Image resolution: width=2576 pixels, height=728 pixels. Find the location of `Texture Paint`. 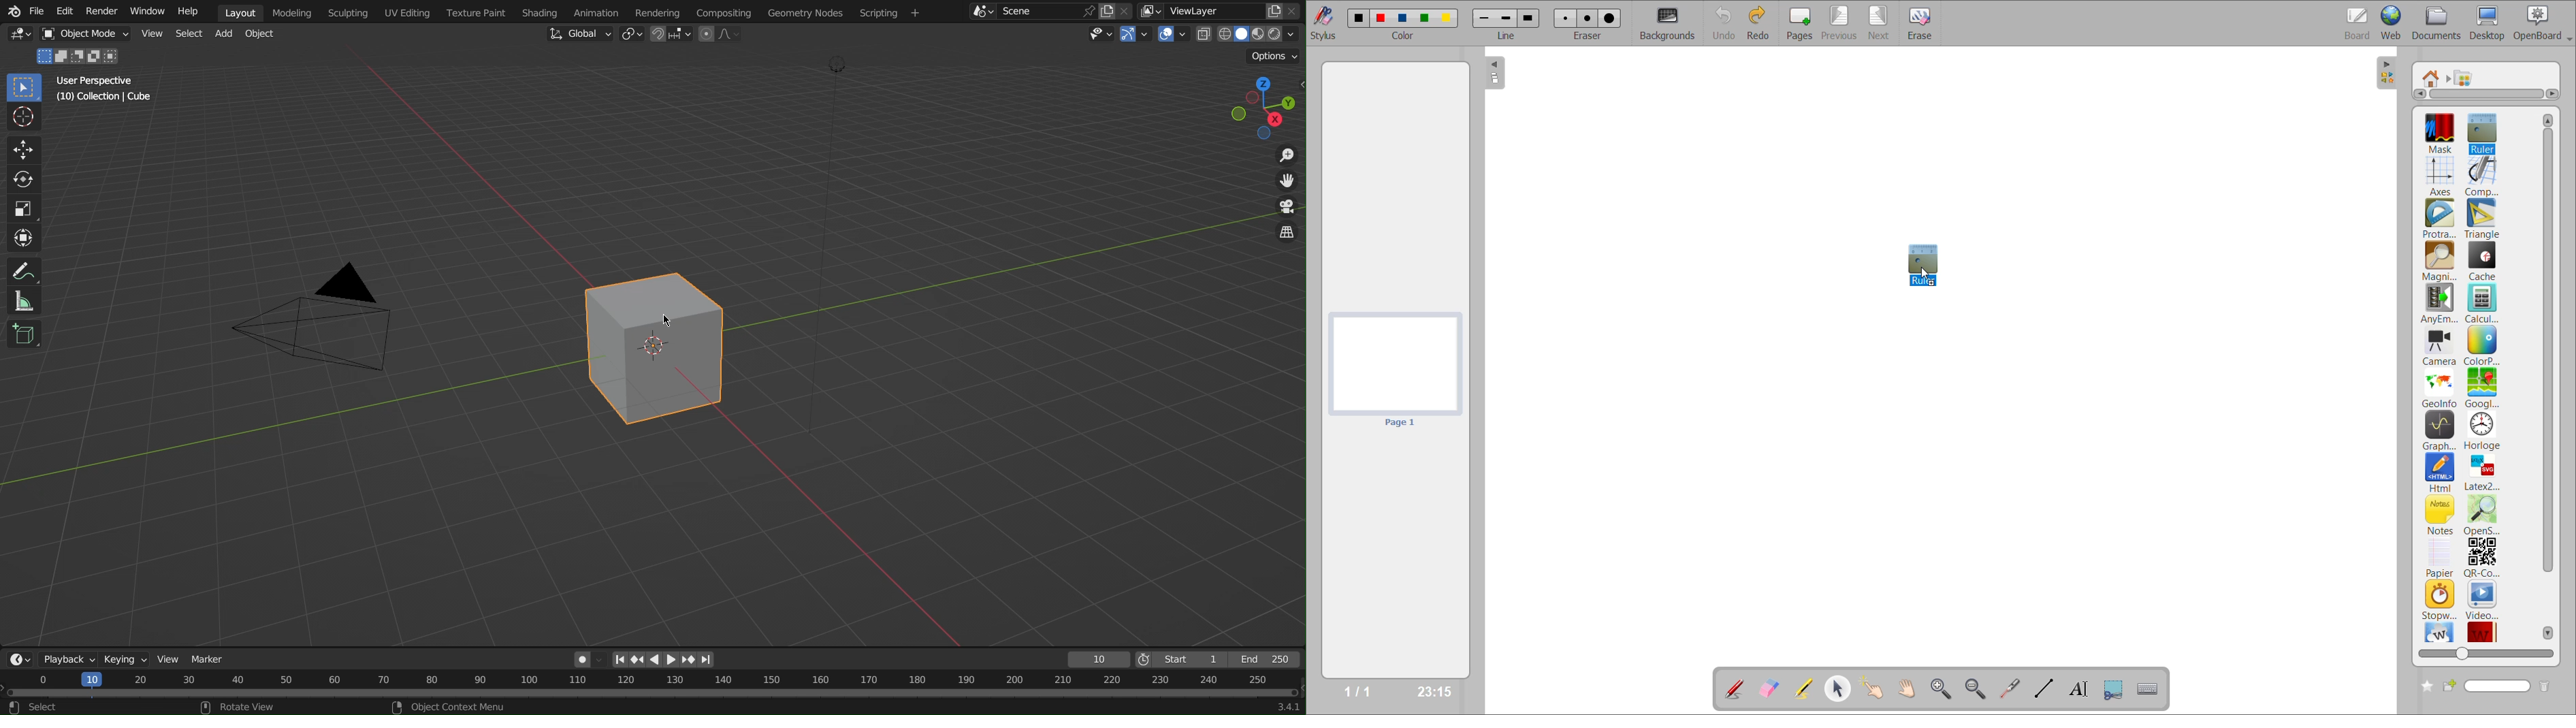

Texture Paint is located at coordinates (474, 11).